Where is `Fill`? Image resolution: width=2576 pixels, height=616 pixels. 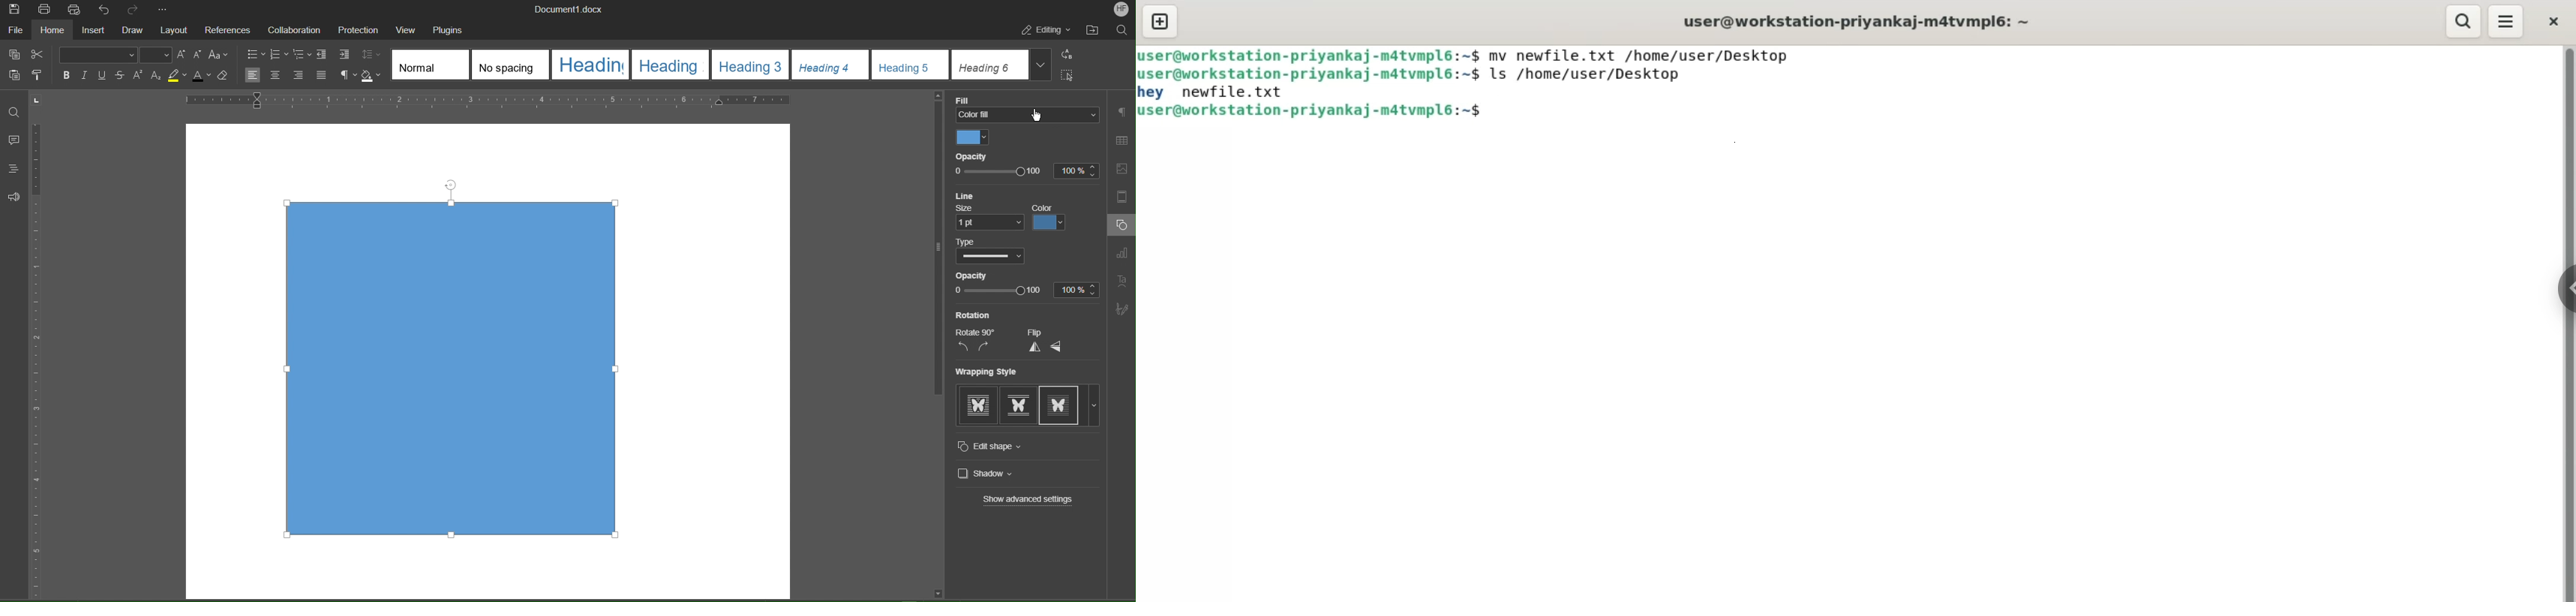 Fill is located at coordinates (966, 100).